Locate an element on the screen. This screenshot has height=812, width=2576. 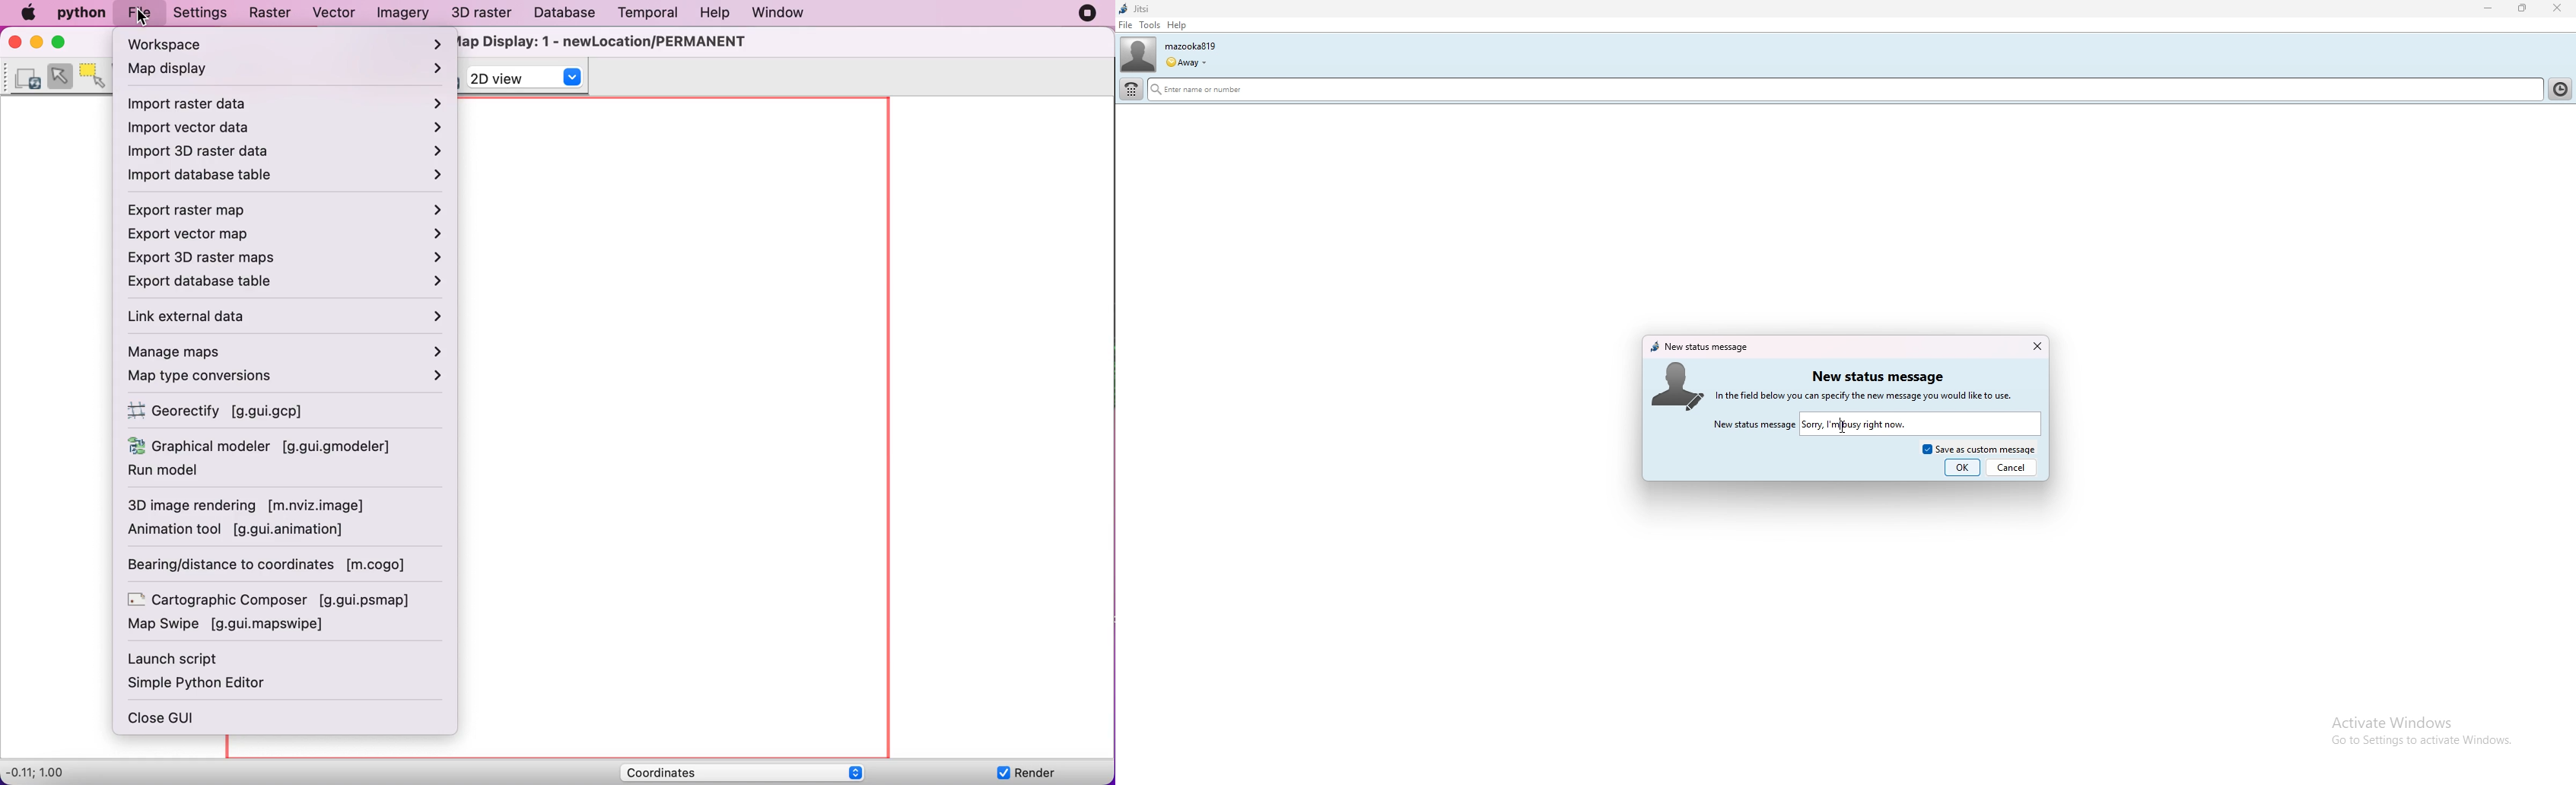
contact list is located at coordinates (2563, 87).